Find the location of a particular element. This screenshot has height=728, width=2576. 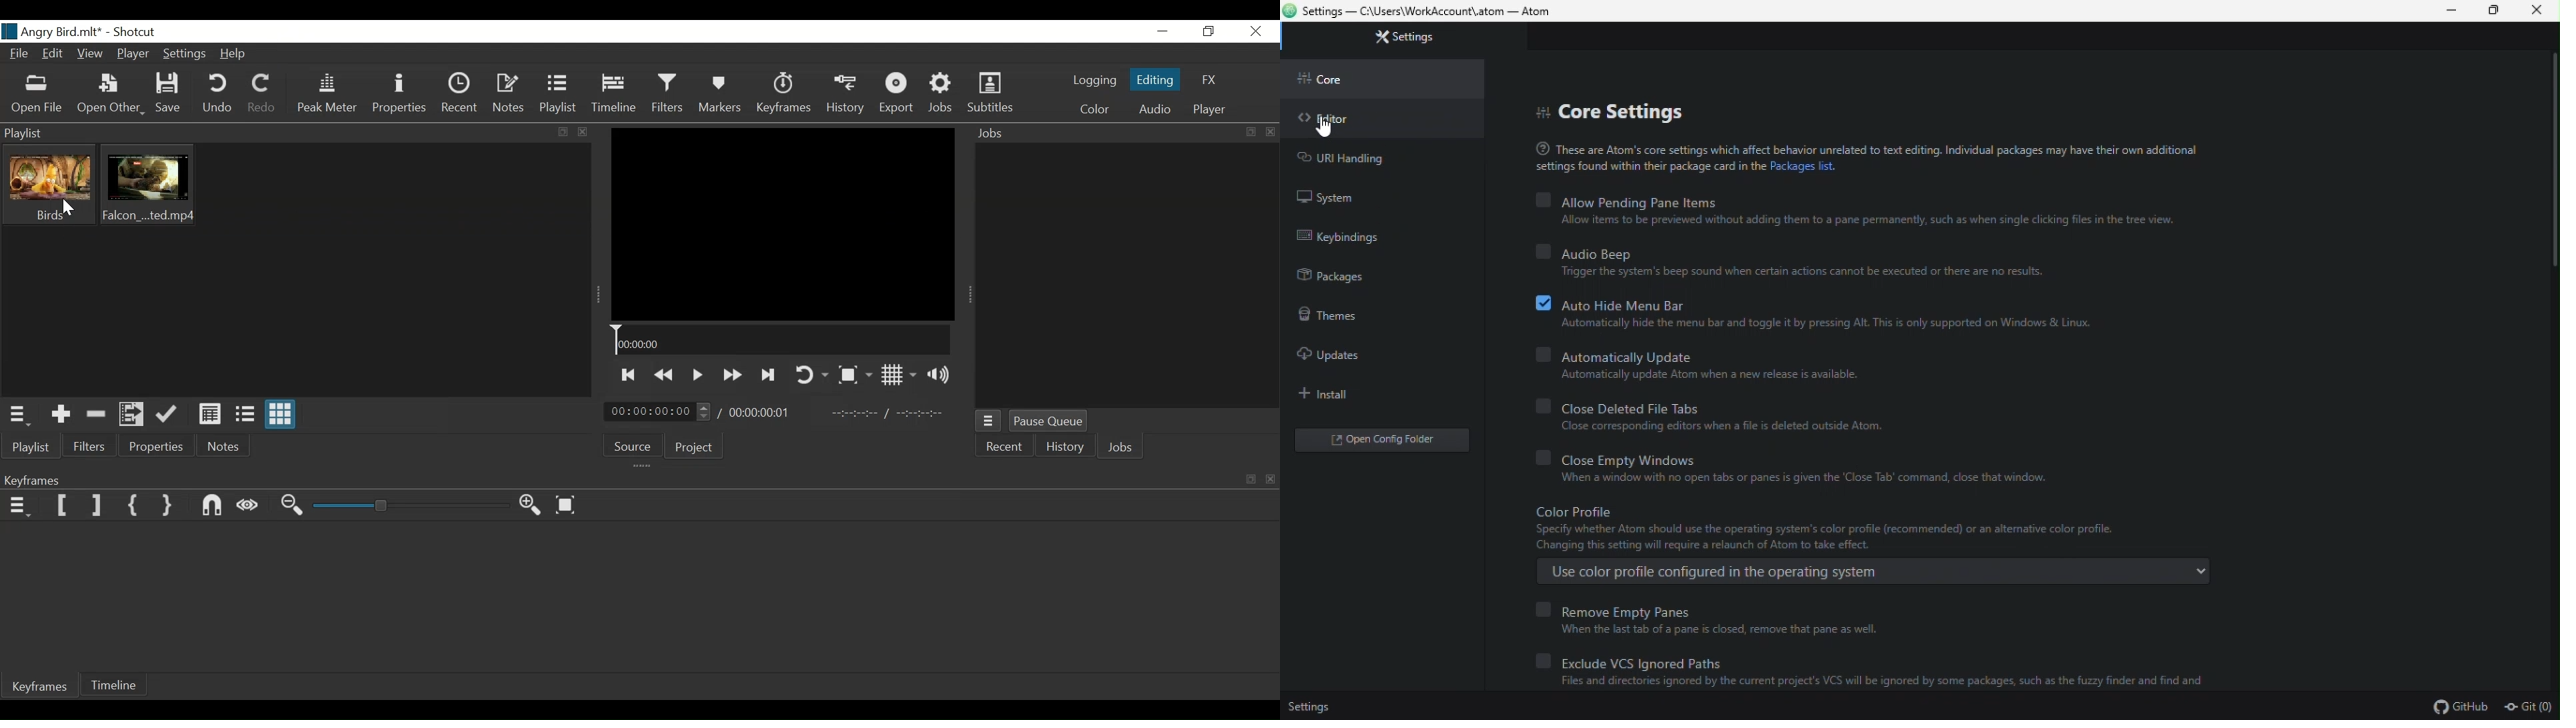

Jobs is located at coordinates (943, 95).